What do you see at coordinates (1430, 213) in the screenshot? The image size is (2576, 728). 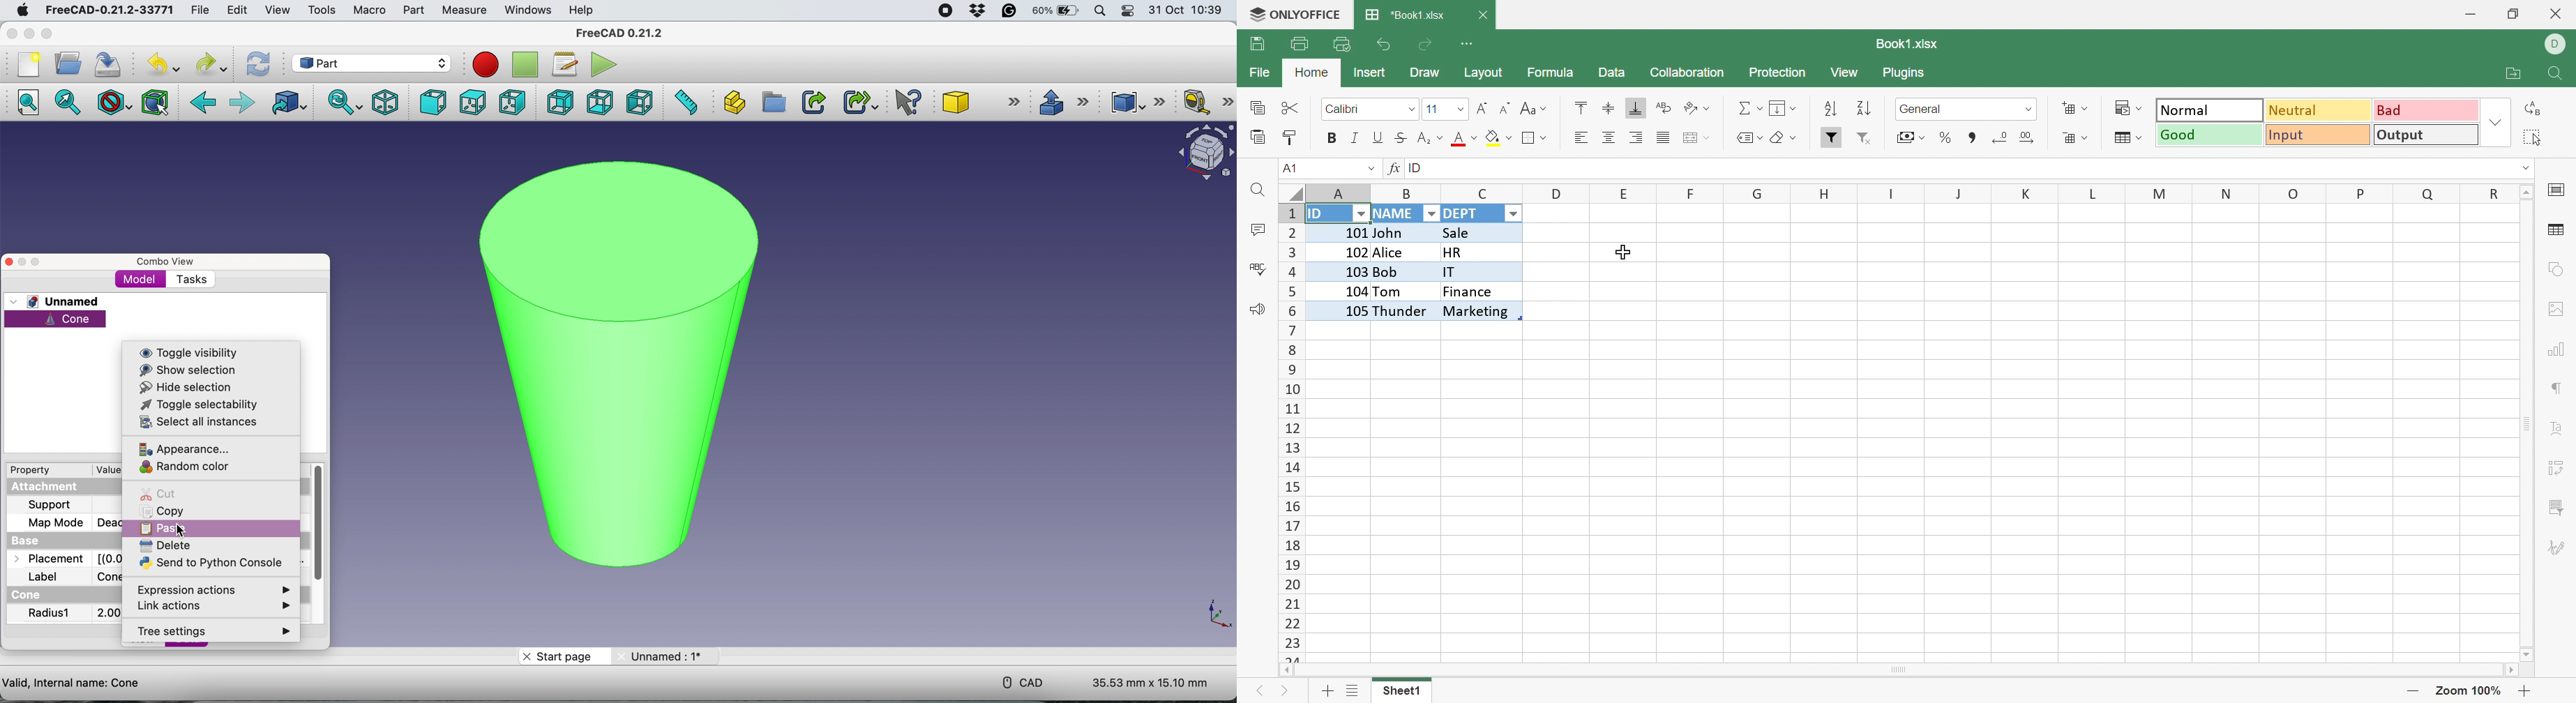 I see `Drop Down` at bounding box center [1430, 213].